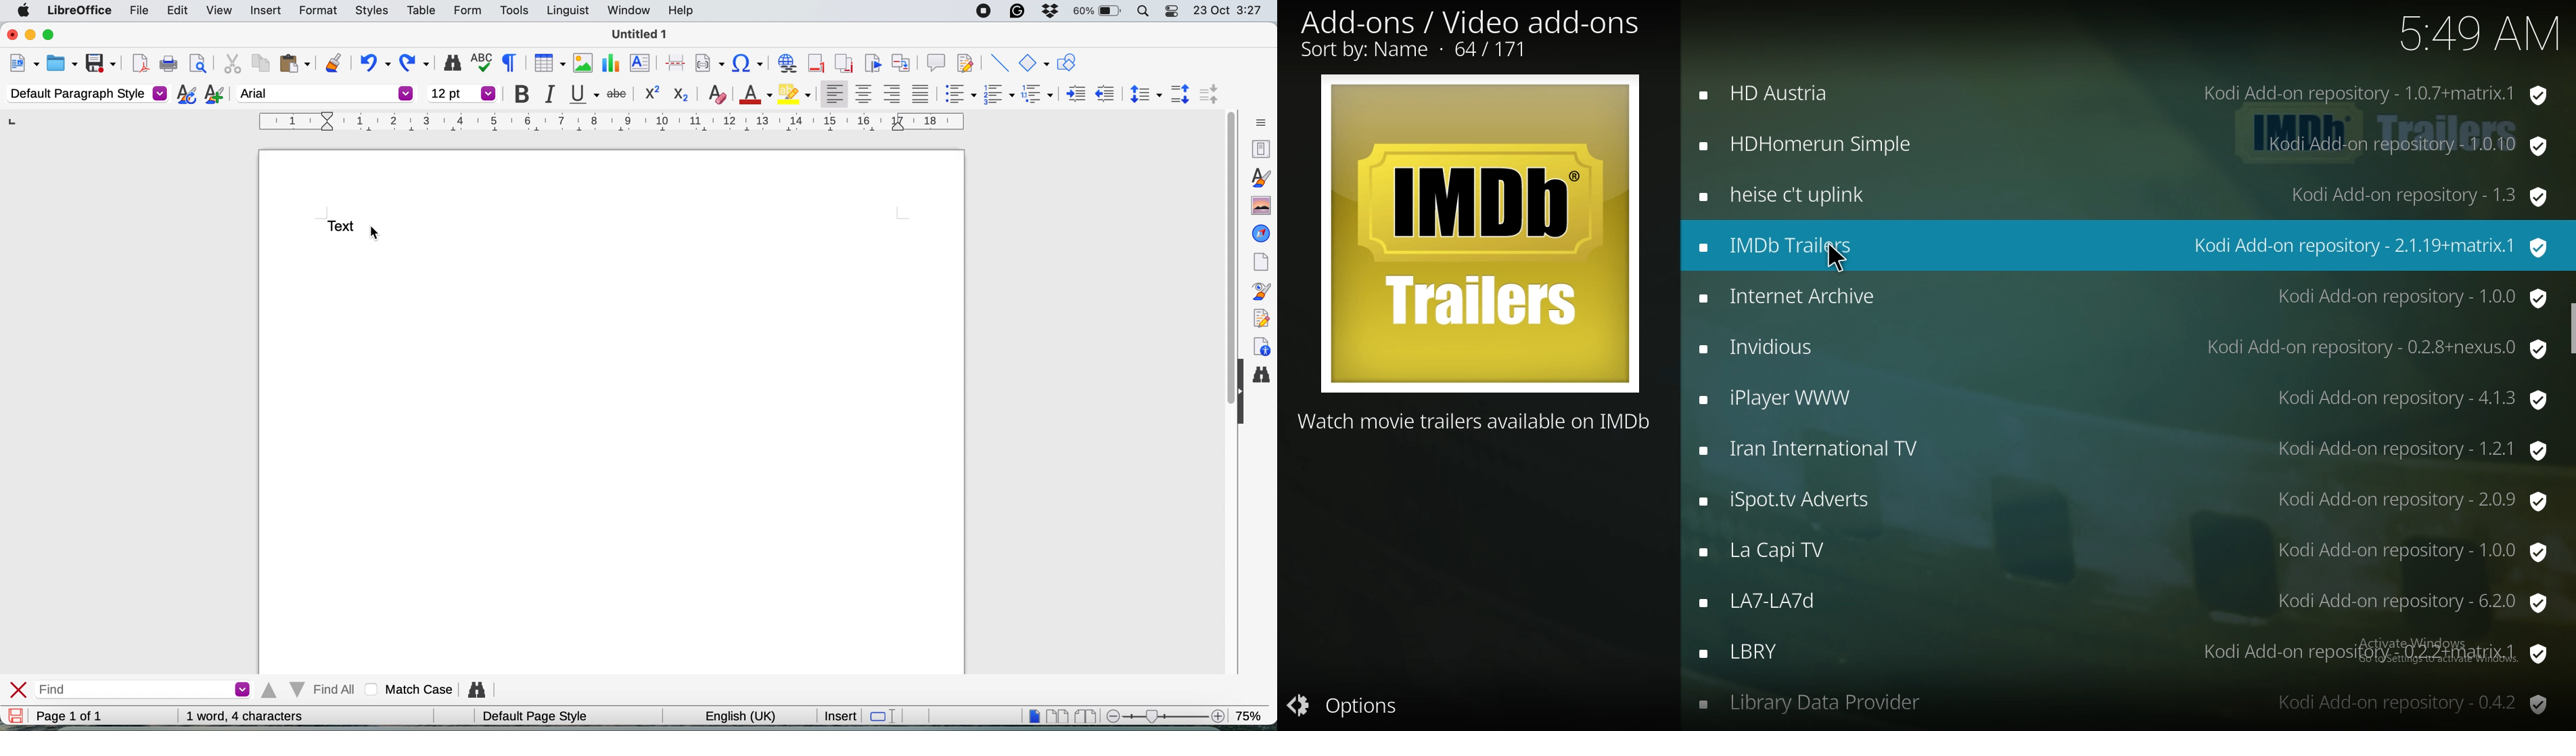 The width and height of the screenshot is (2576, 756). What do you see at coordinates (2471, 35) in the screenshot?
I see `time` at bounding box center [2471, 35].